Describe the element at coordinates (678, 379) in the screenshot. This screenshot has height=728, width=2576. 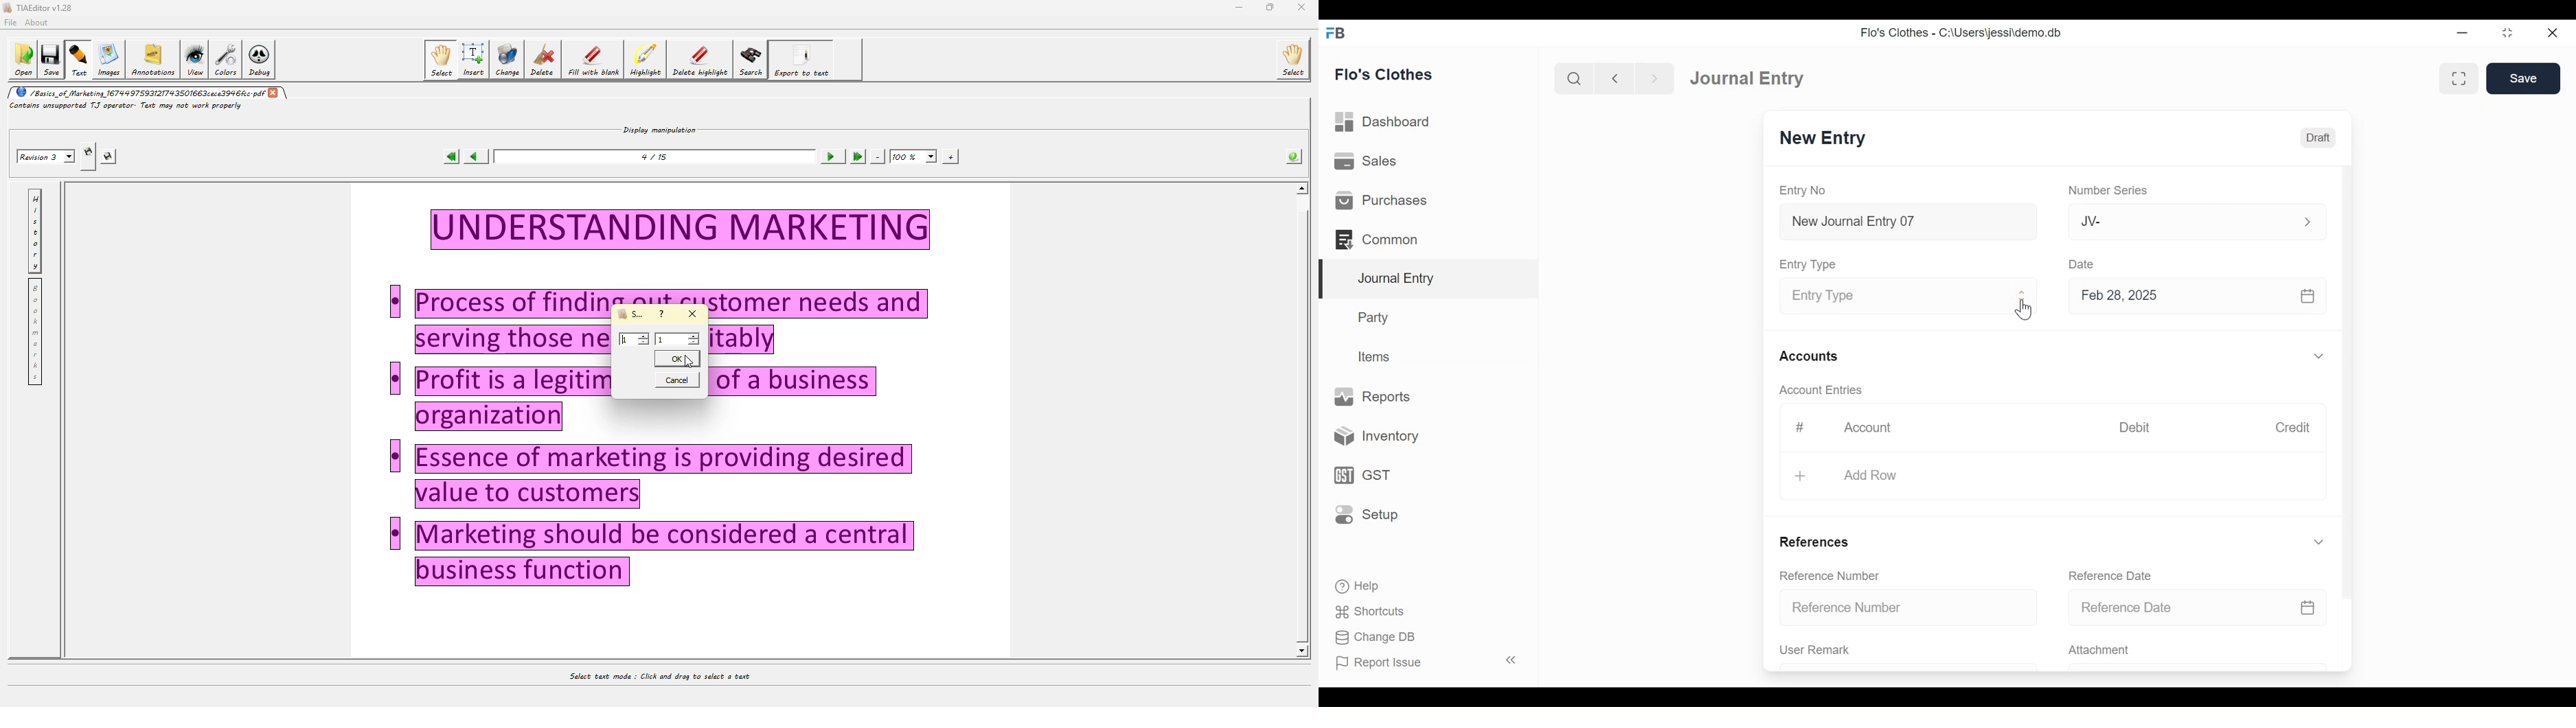
I see `cancel` at that location.